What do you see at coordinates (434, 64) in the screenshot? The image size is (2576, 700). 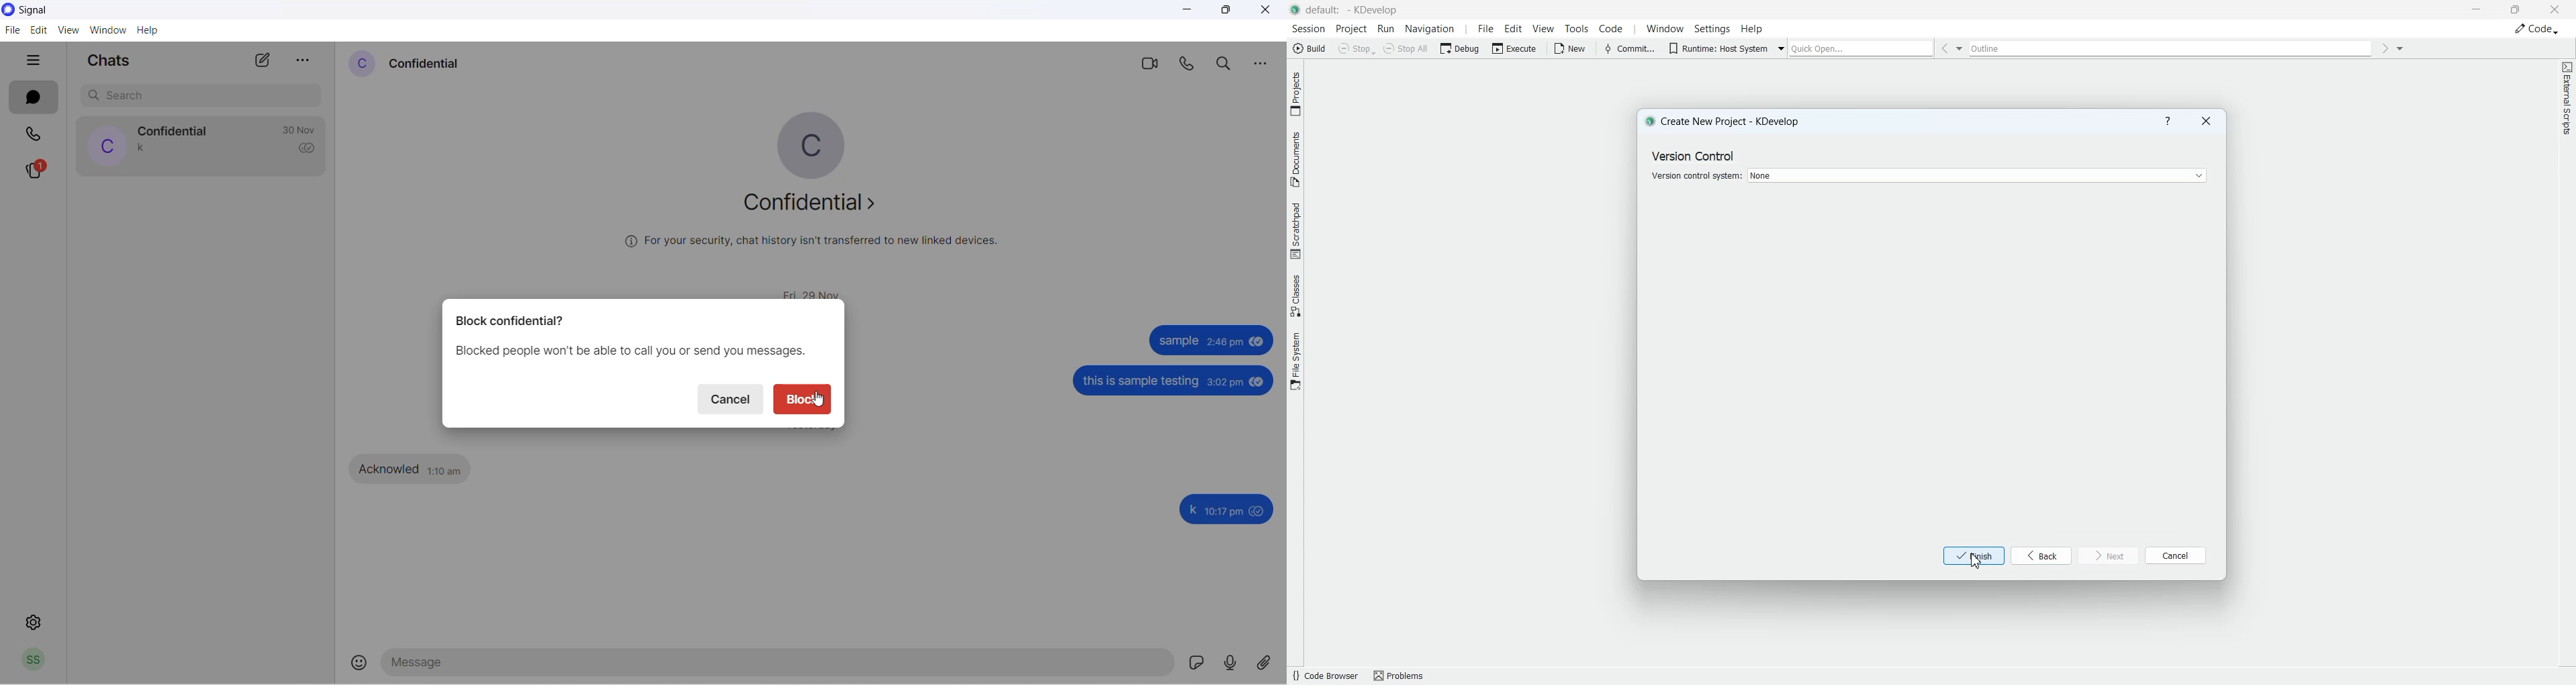 I see `contact name` at bounding box center [434, 64].